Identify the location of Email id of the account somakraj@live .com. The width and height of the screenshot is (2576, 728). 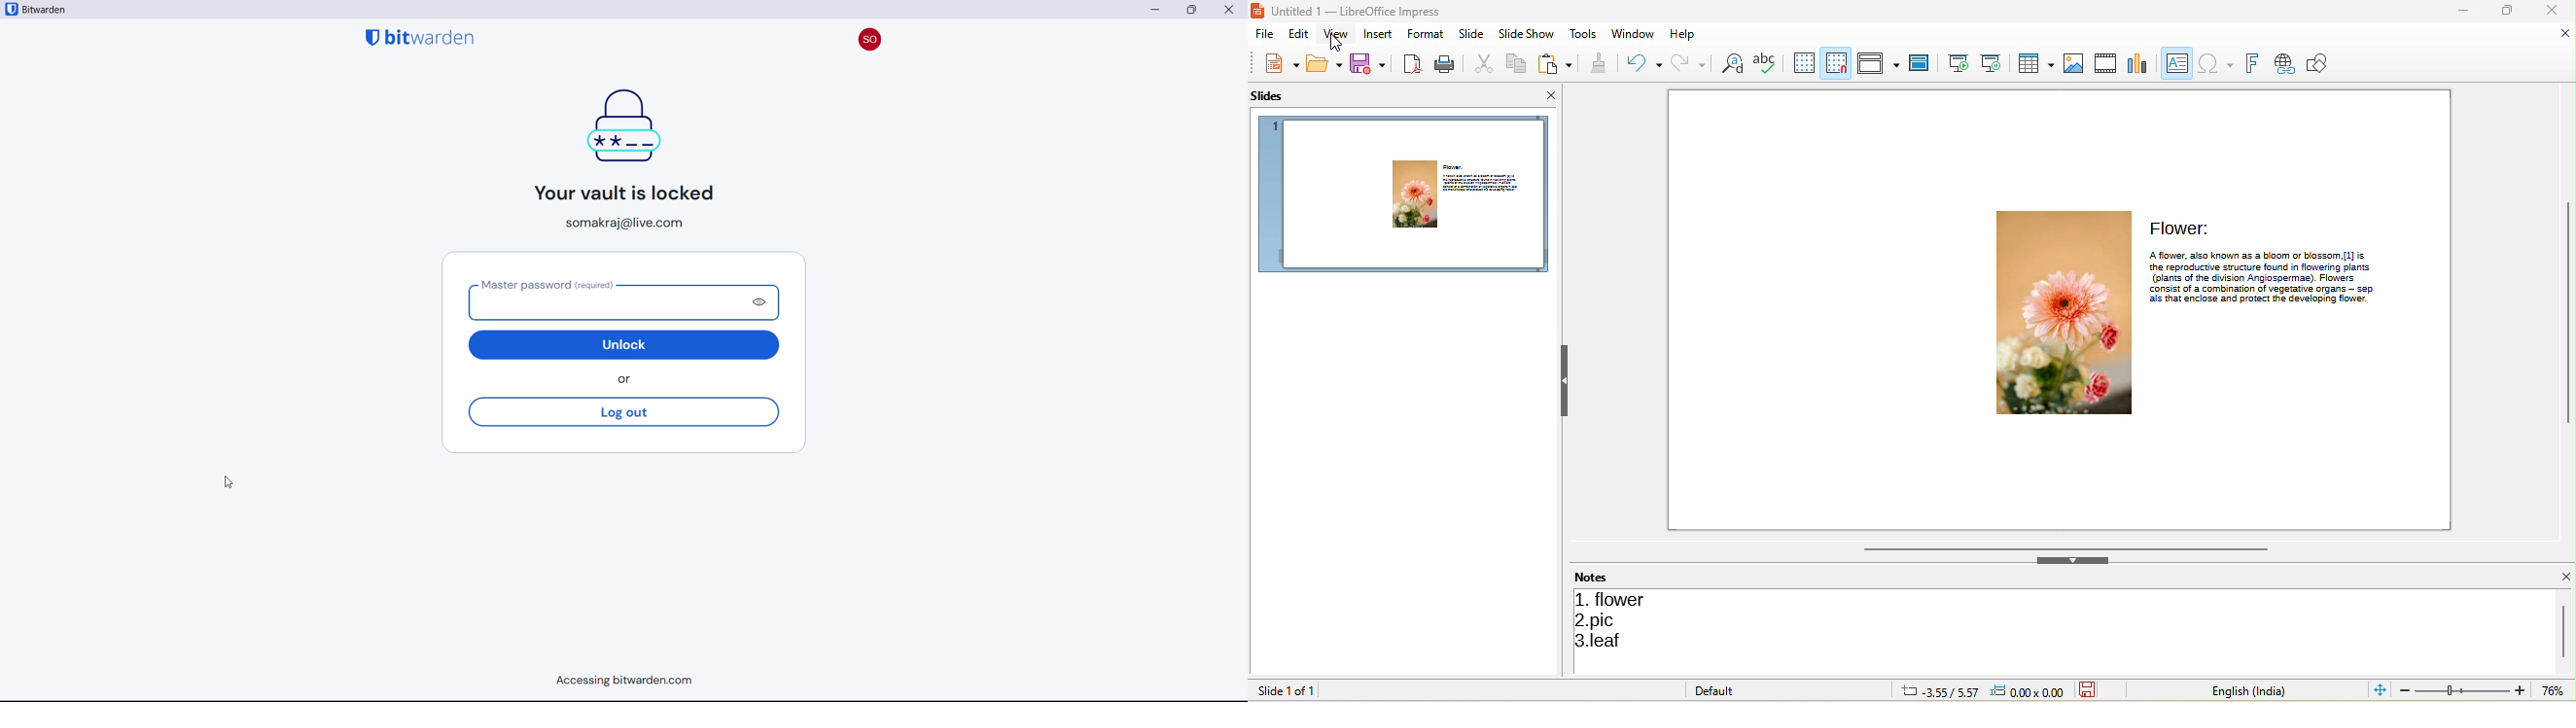
(629, 223).